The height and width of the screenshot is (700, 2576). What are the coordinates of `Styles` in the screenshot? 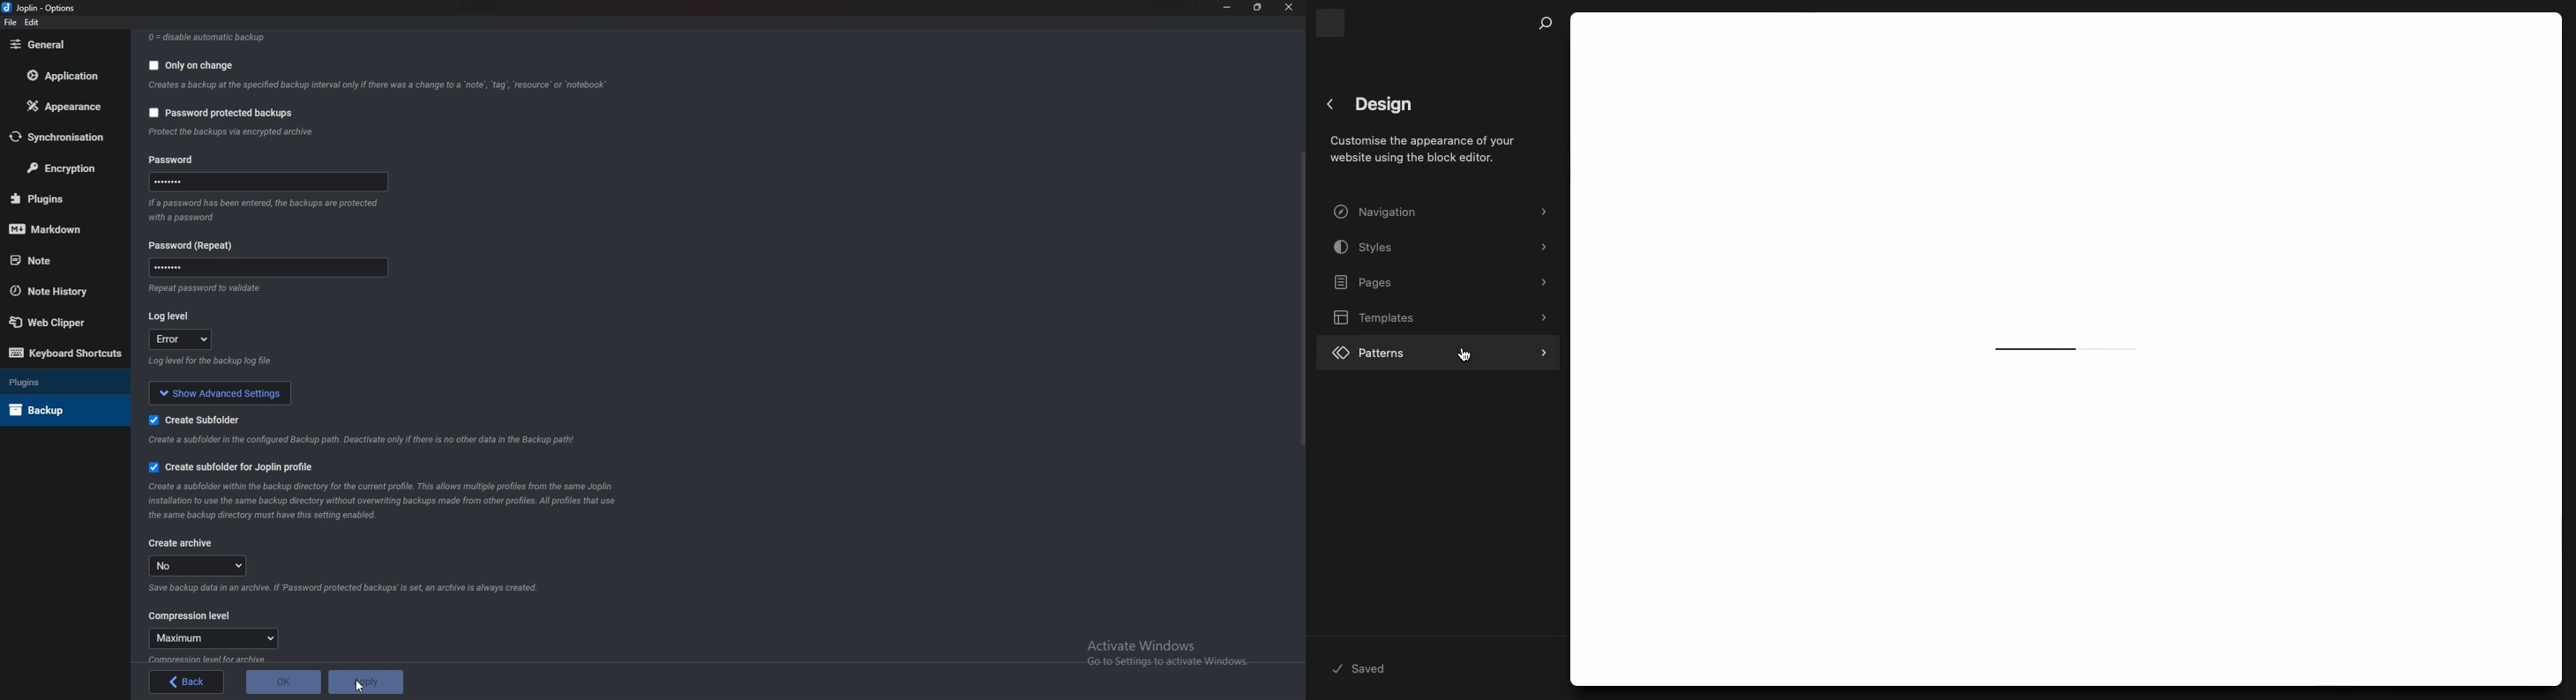 It's located at (1444, 247).